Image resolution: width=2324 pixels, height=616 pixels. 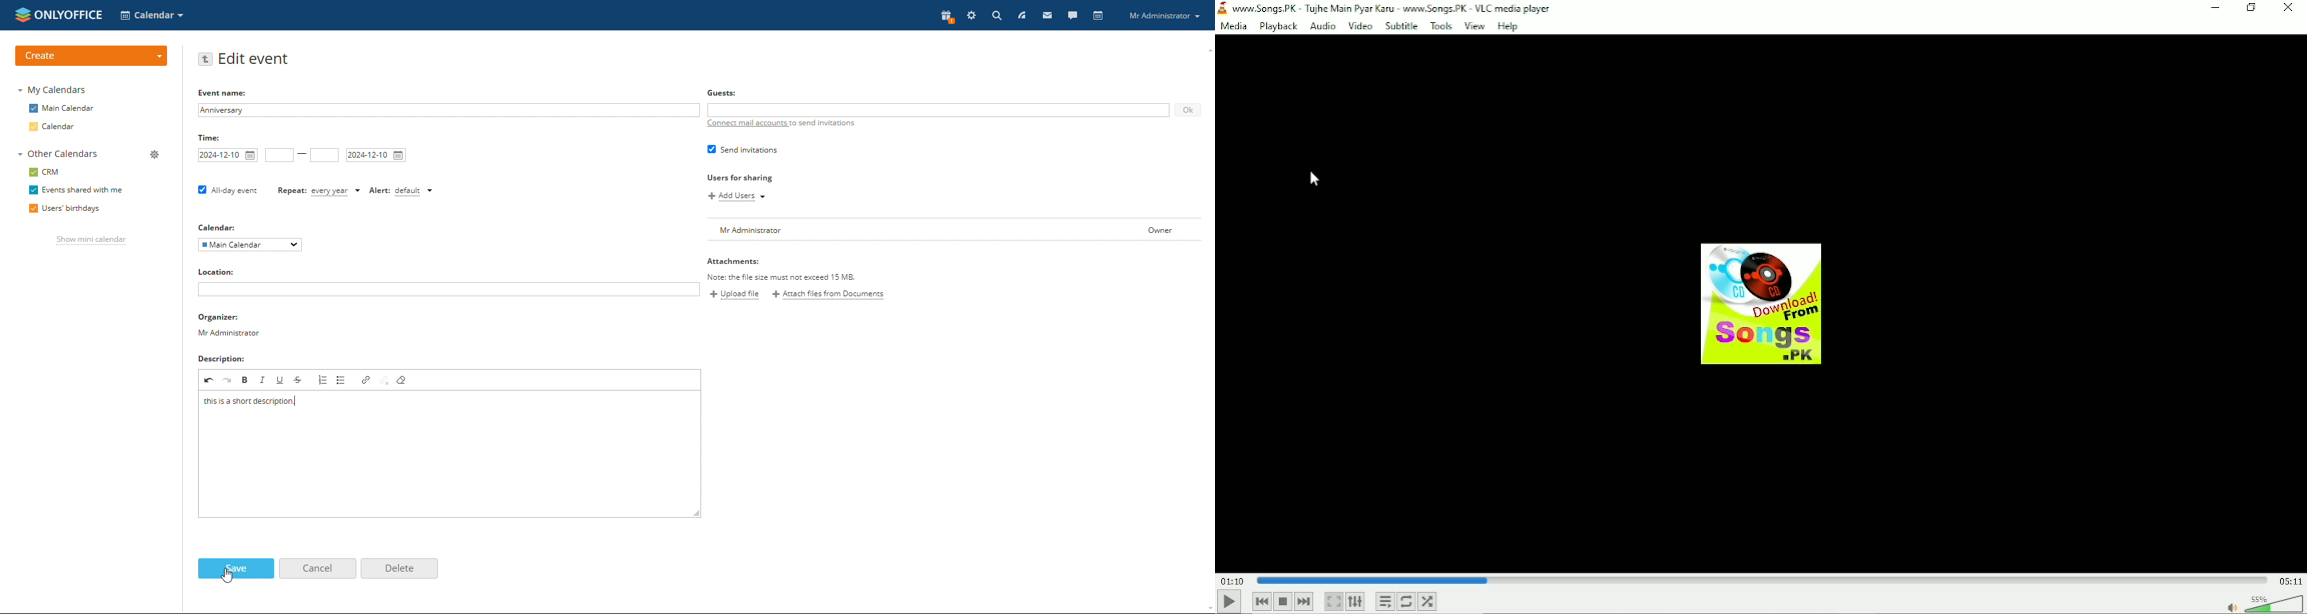 What do you see at coordinates (235, 568) in the screenshot?
I see `save` at bounding box center [235, 568].